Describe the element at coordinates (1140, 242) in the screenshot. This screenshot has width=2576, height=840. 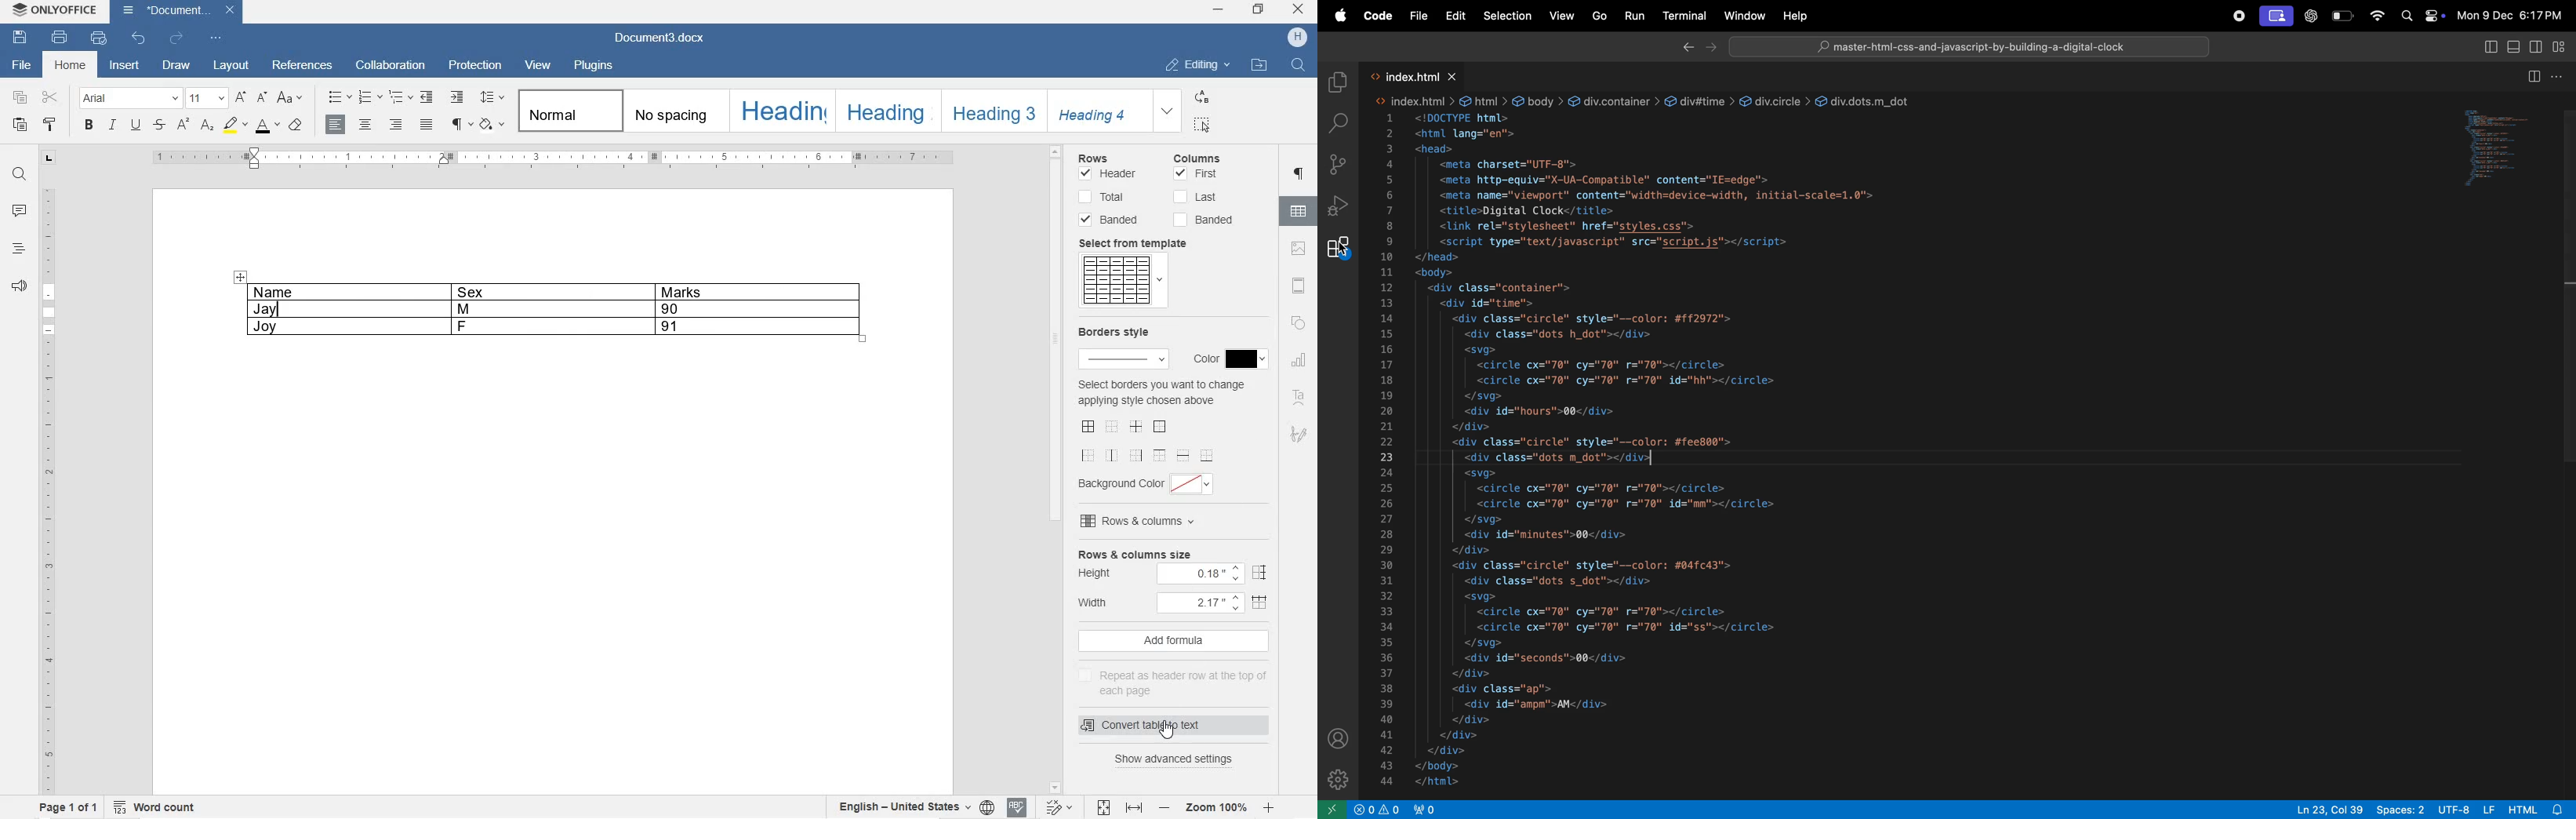
I see `select from template` at that location.